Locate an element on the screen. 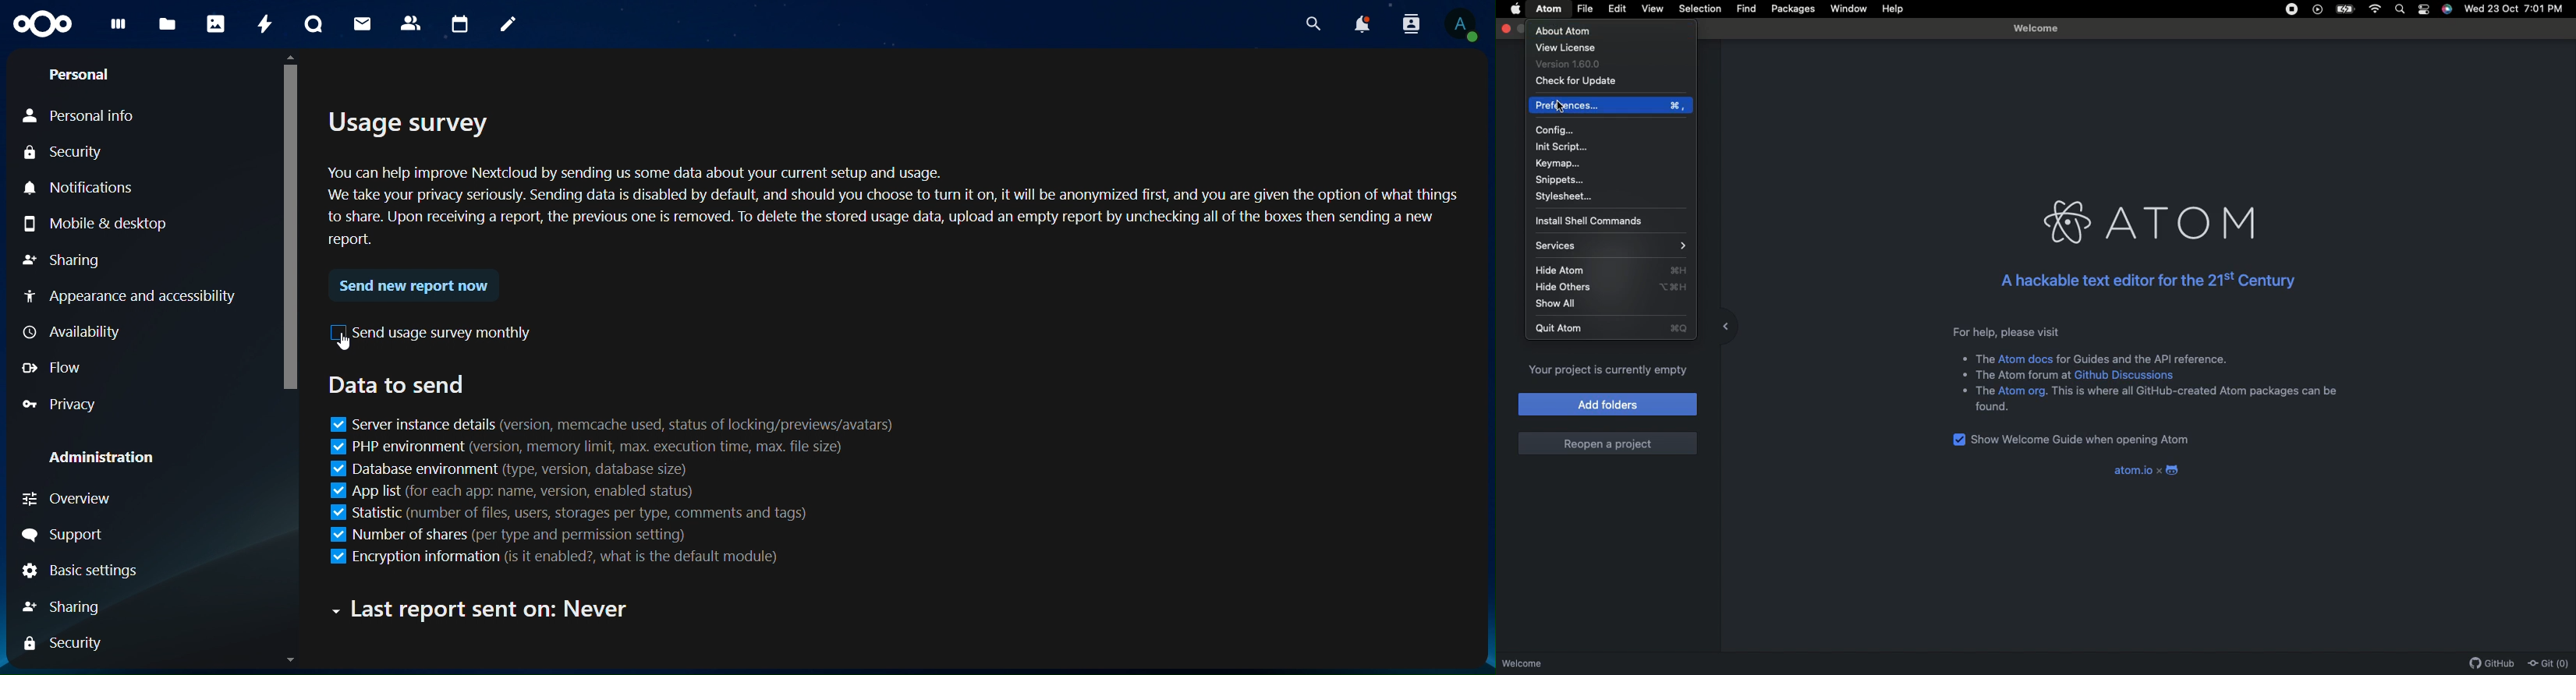  usage survey is located at coordinates (900, 186).